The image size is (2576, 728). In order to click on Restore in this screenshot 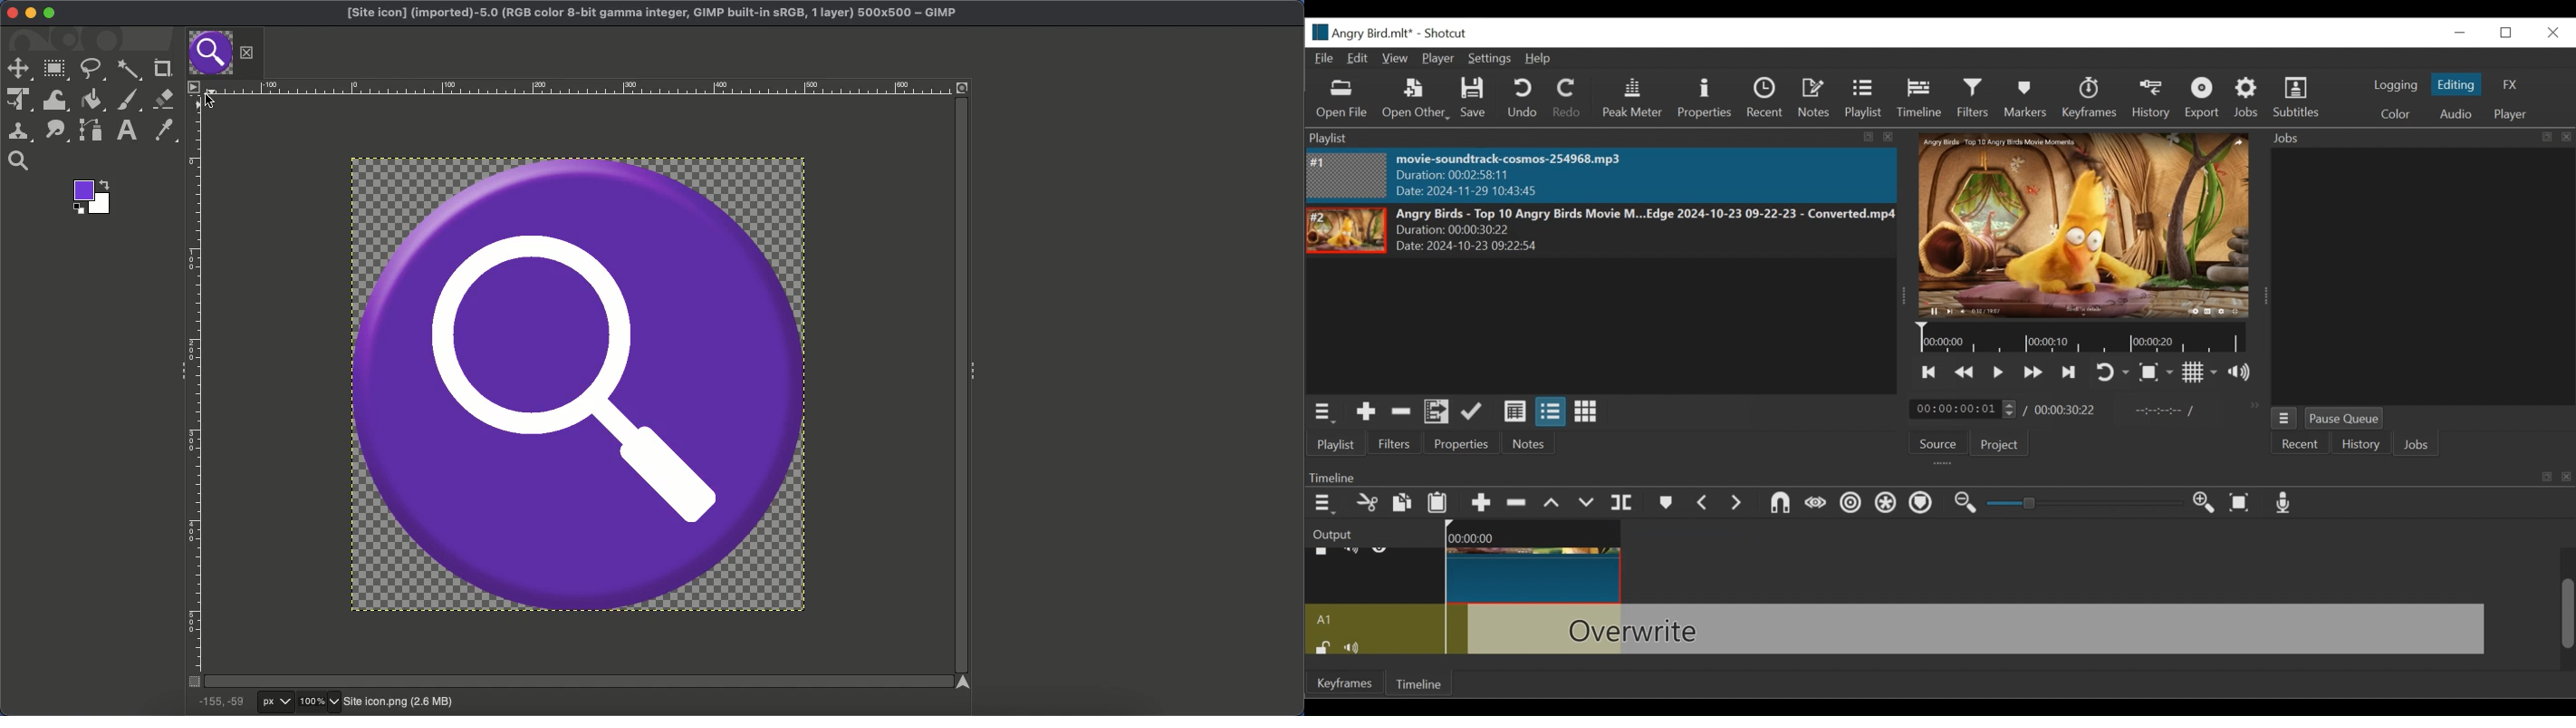, I will do `click(2508, 31)`.